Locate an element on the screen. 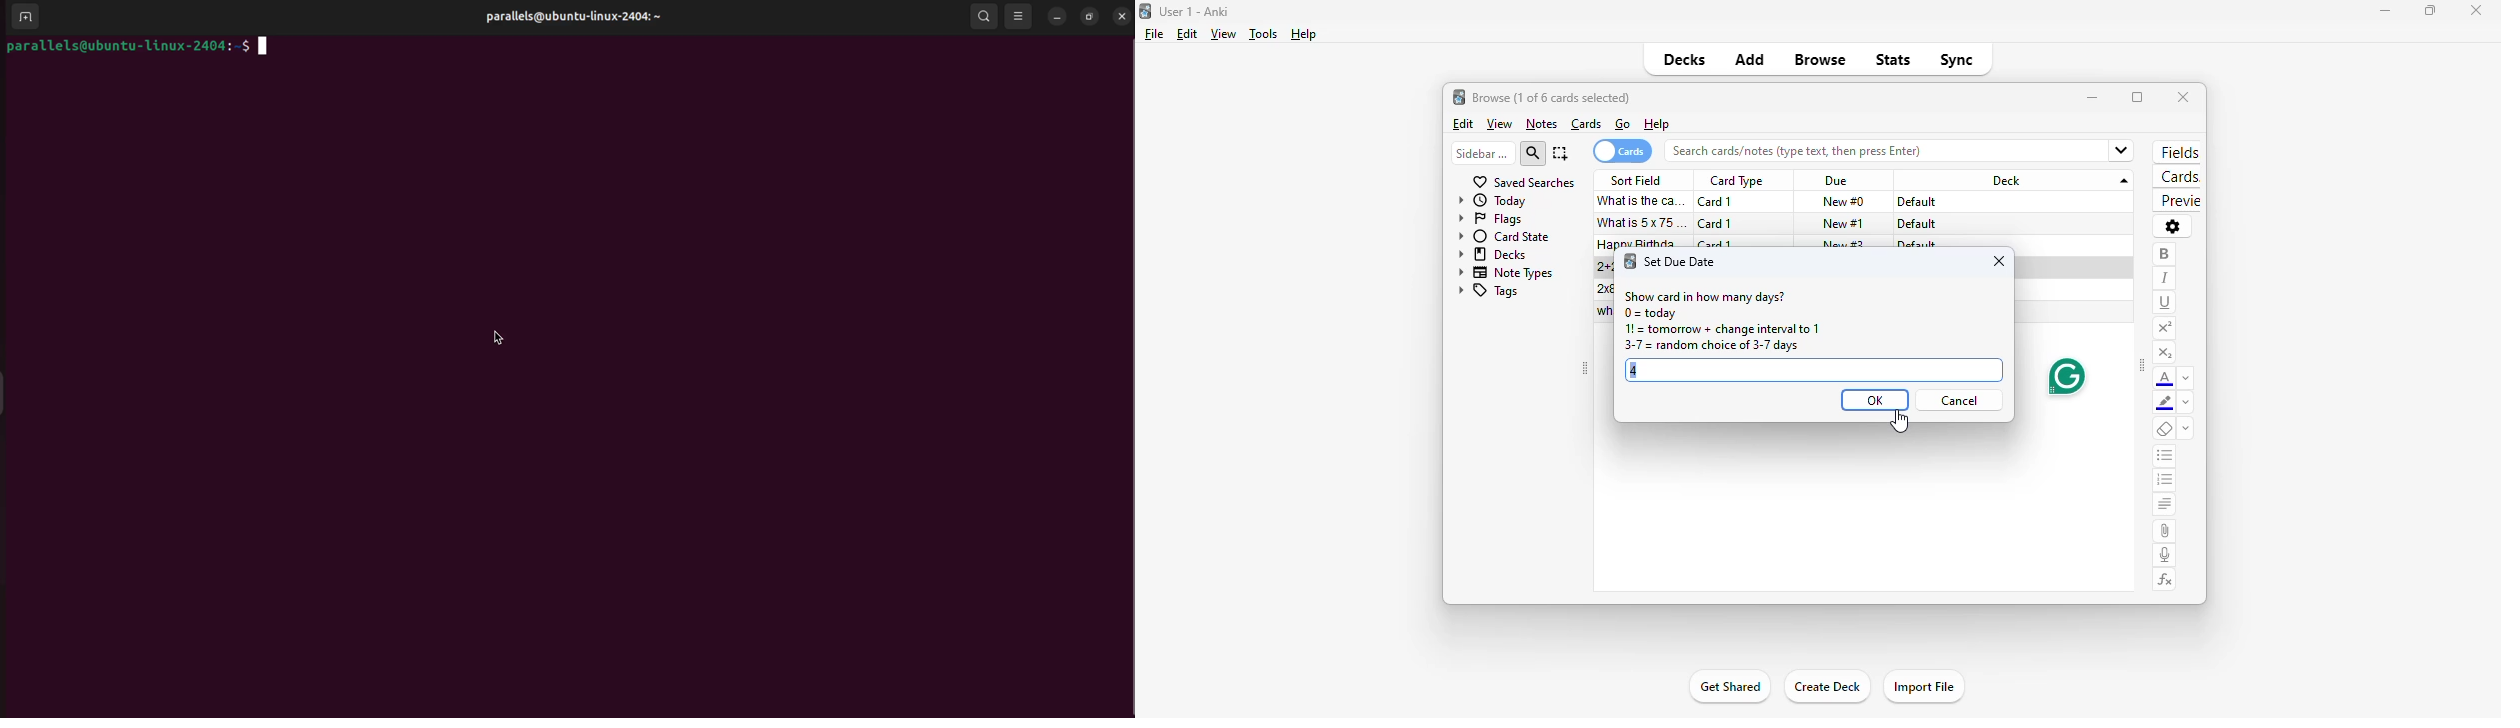 The height and width of the screenshot is (728, 2520). Search cards/notes (type text, then press Enter) is located at coordinates (1902, 150).